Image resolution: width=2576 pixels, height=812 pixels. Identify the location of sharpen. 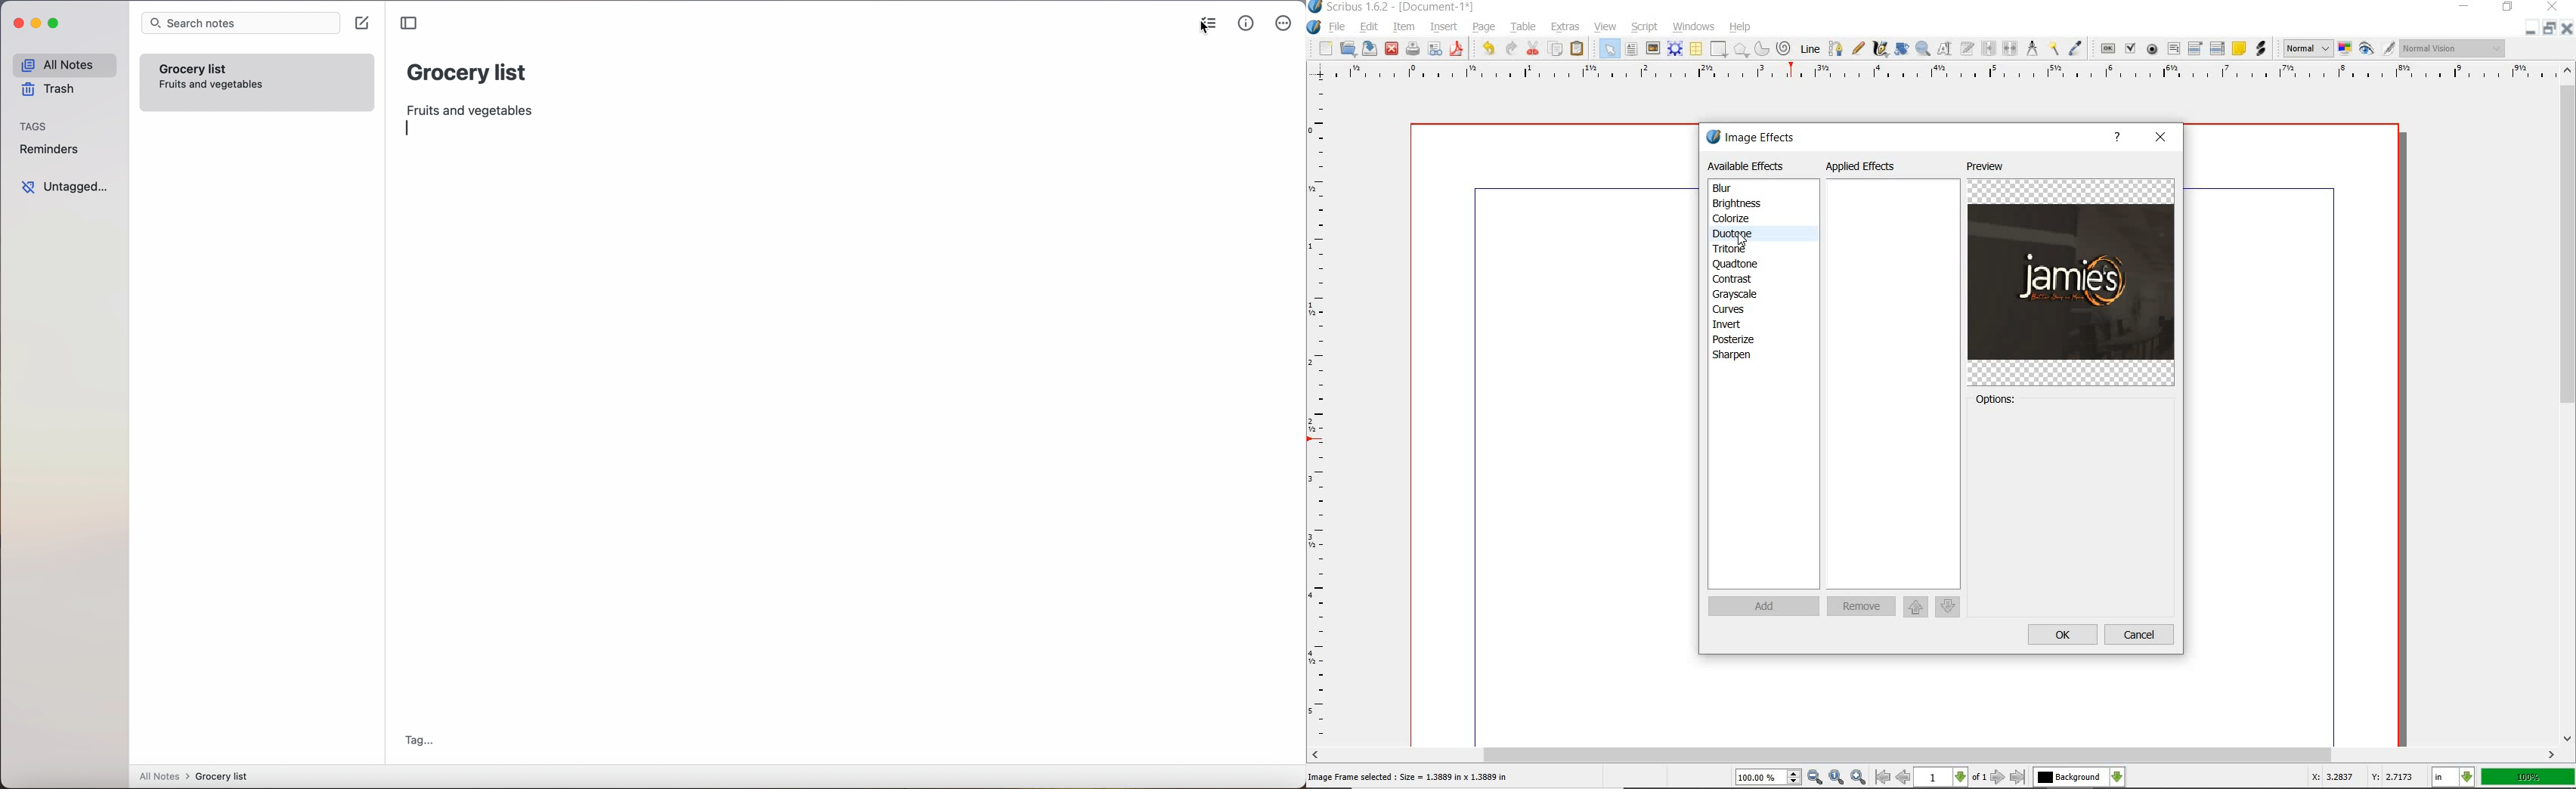
(1735, 356).